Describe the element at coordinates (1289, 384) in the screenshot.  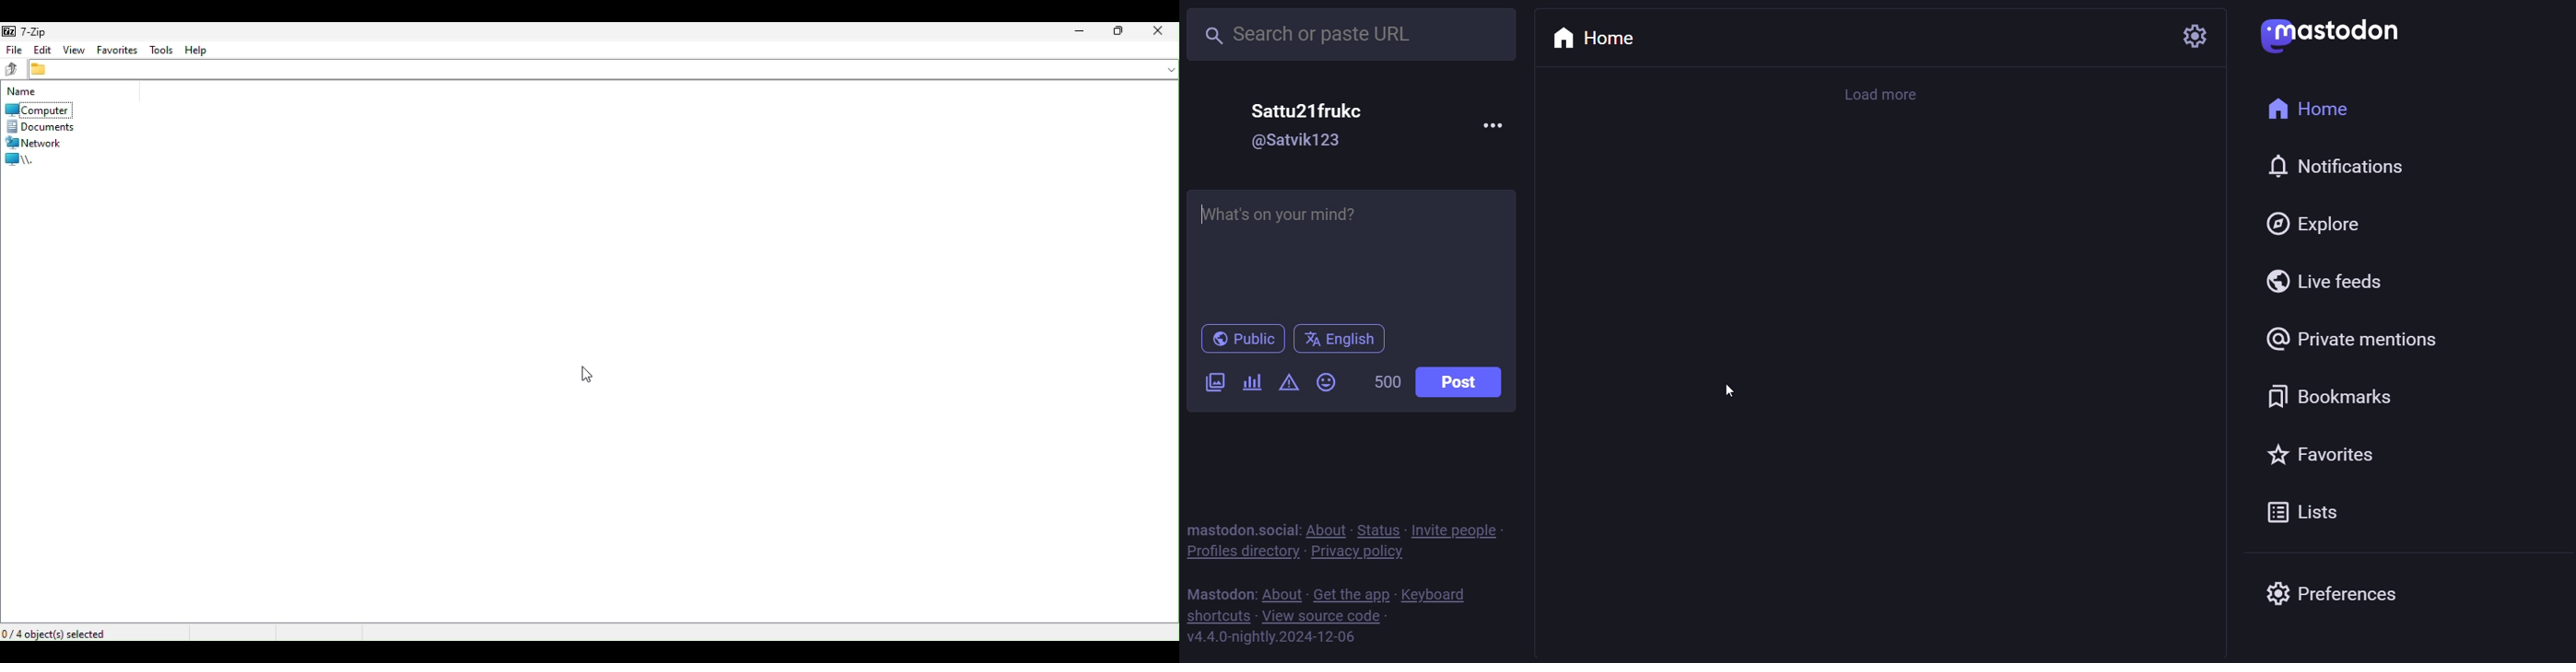
I see `content warning` at that location.